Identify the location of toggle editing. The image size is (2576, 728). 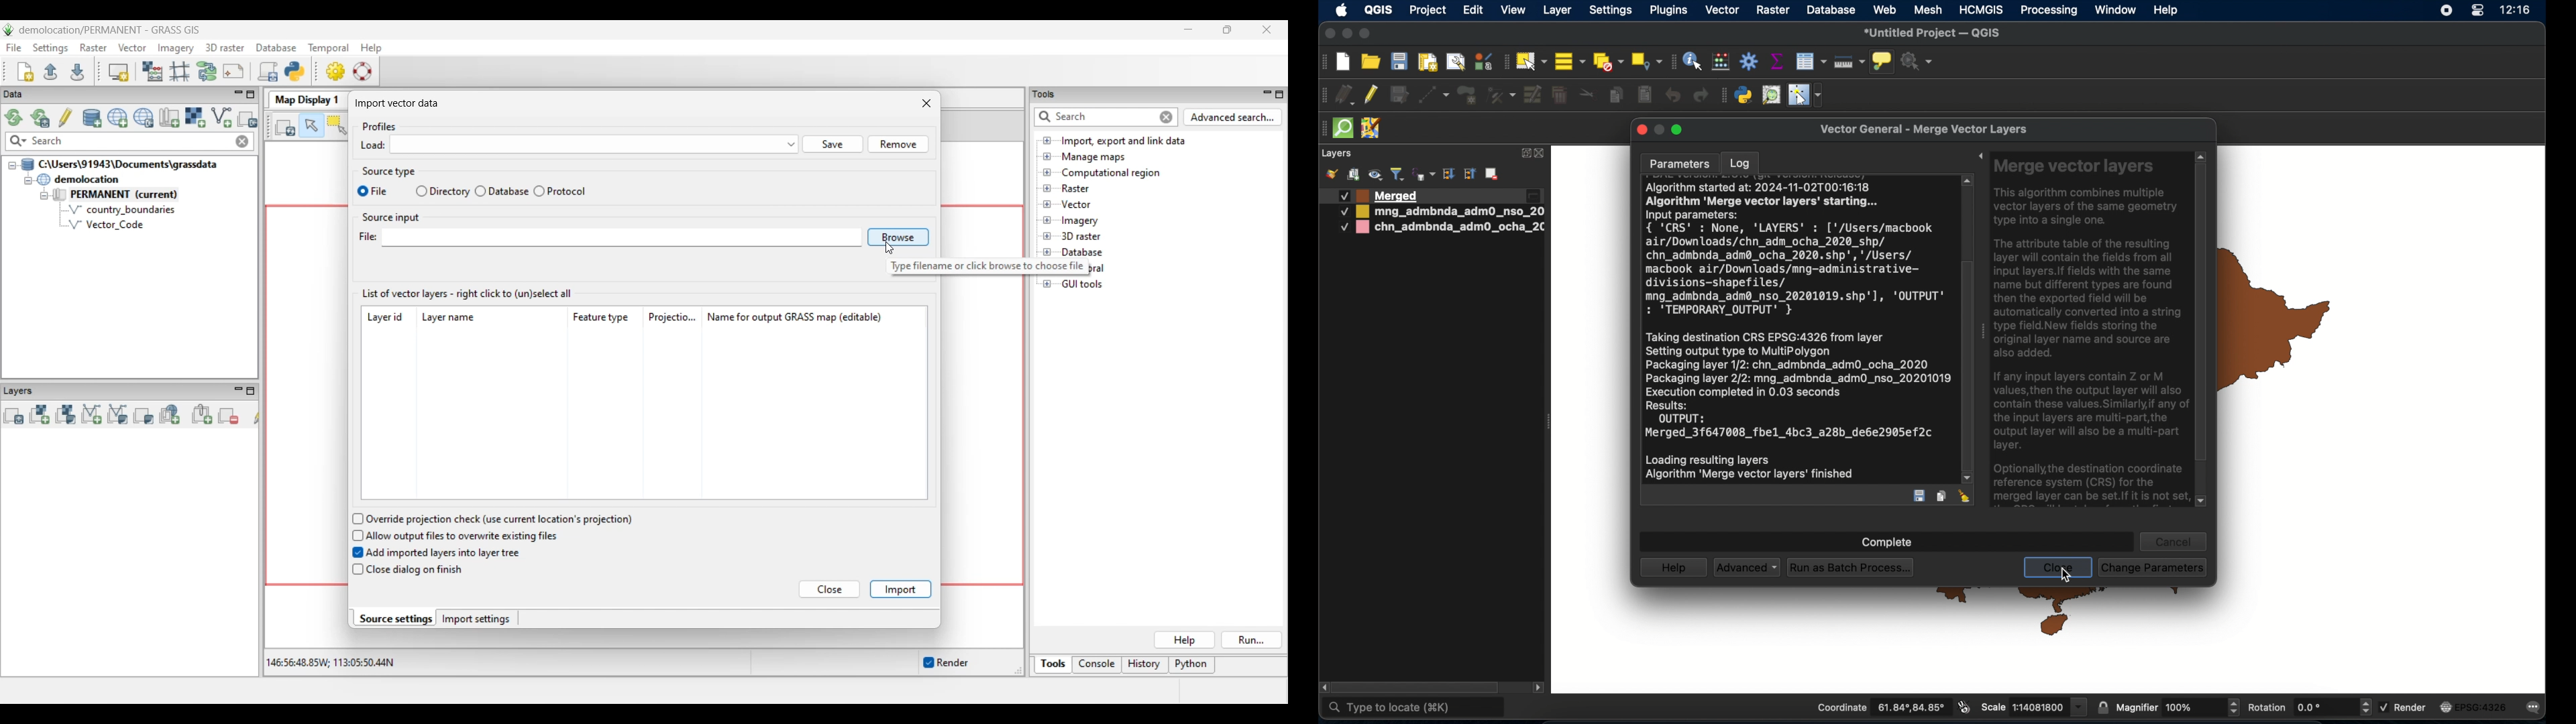
(1372, 95).